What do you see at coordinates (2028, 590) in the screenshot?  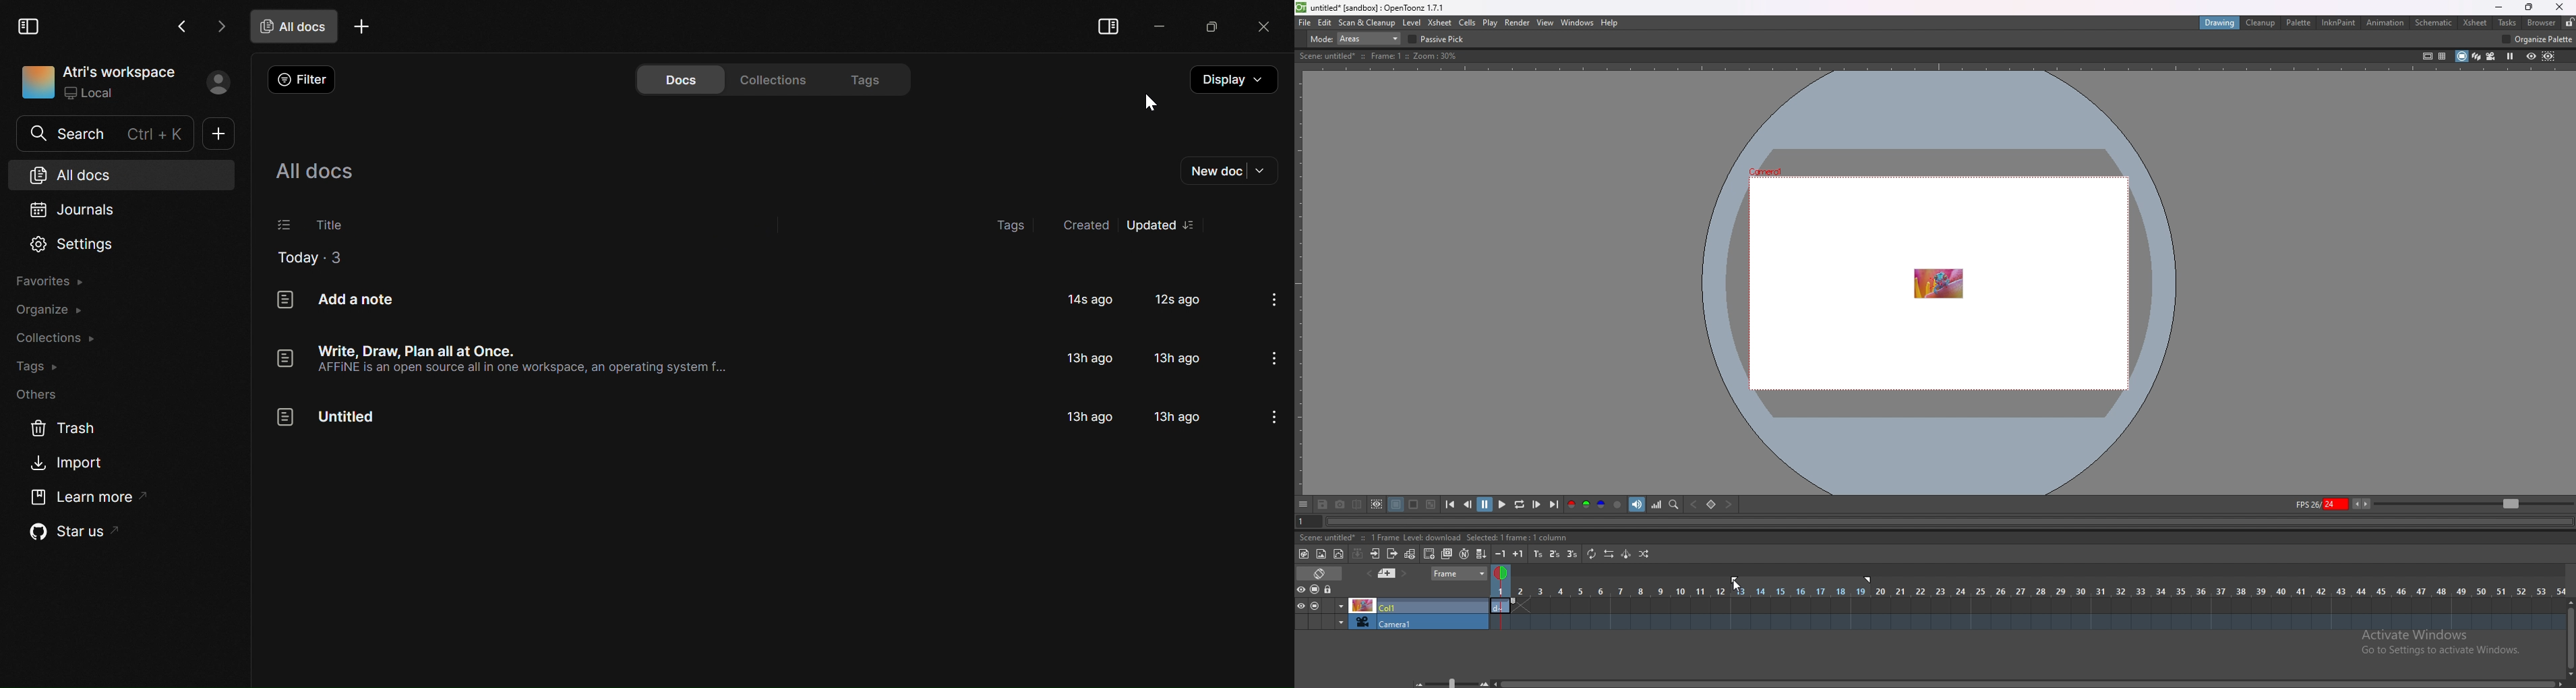 I see `time` at bounding box center [2028, 590].